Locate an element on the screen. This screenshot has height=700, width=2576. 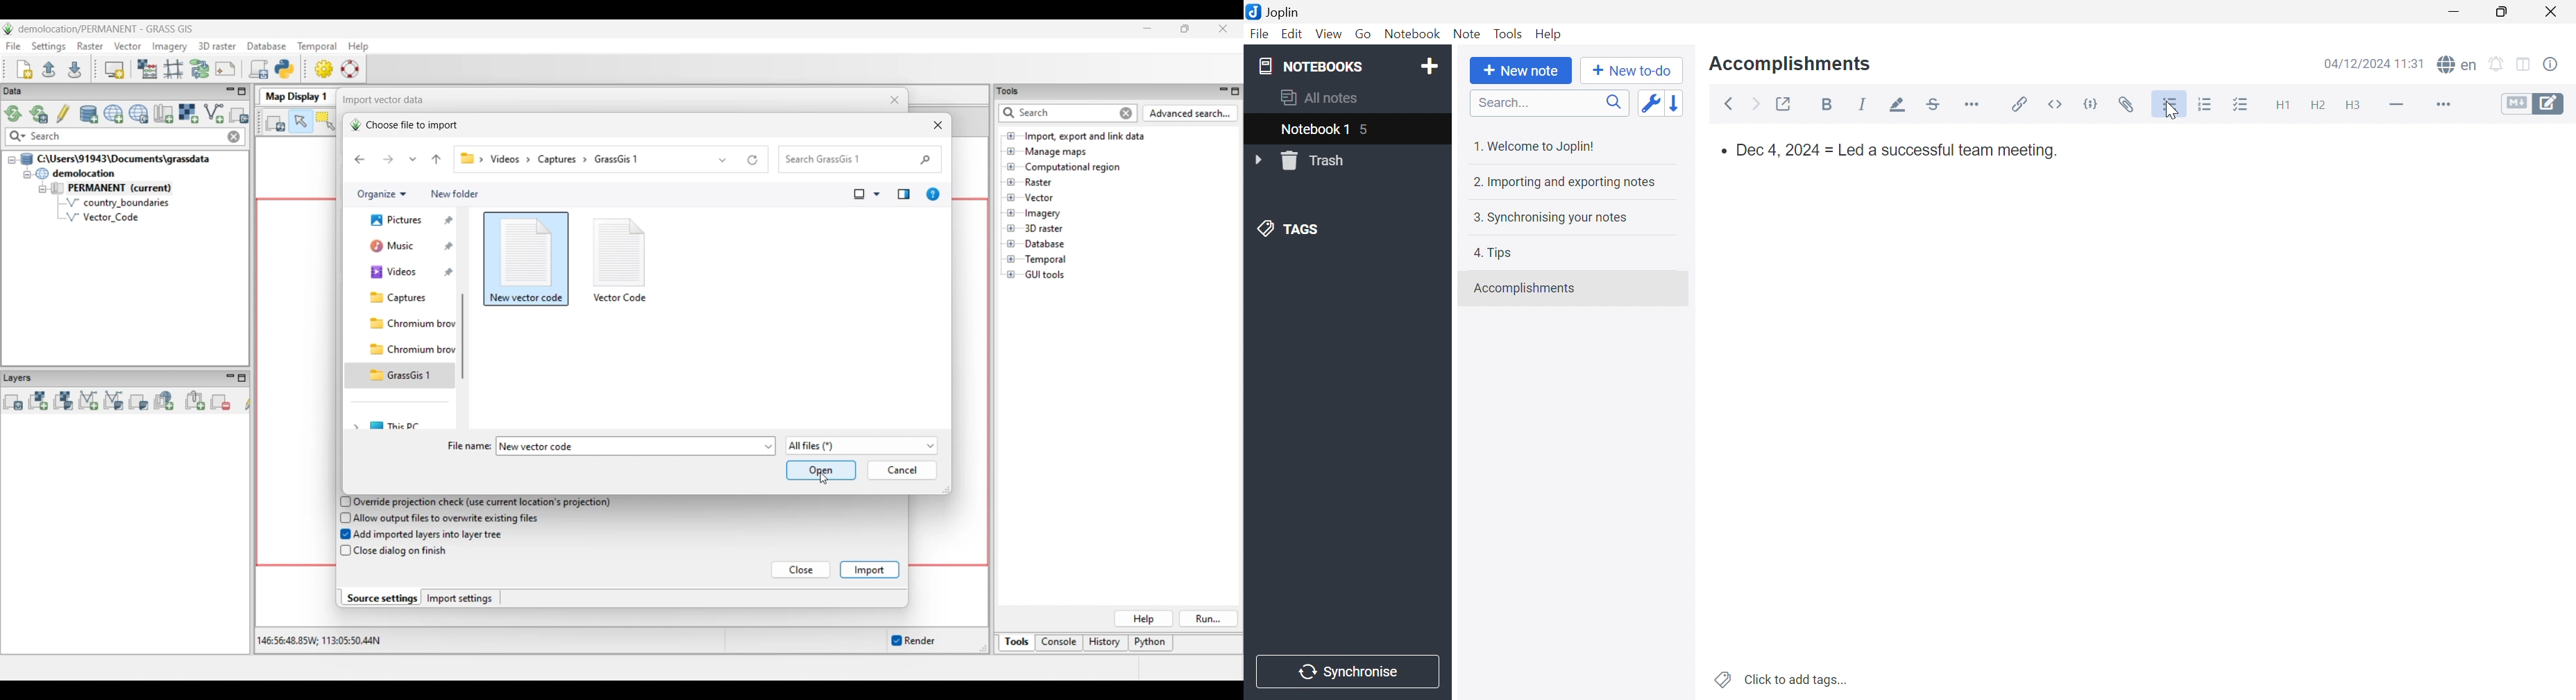
Add notebook is located at coordinates (1429, 67).